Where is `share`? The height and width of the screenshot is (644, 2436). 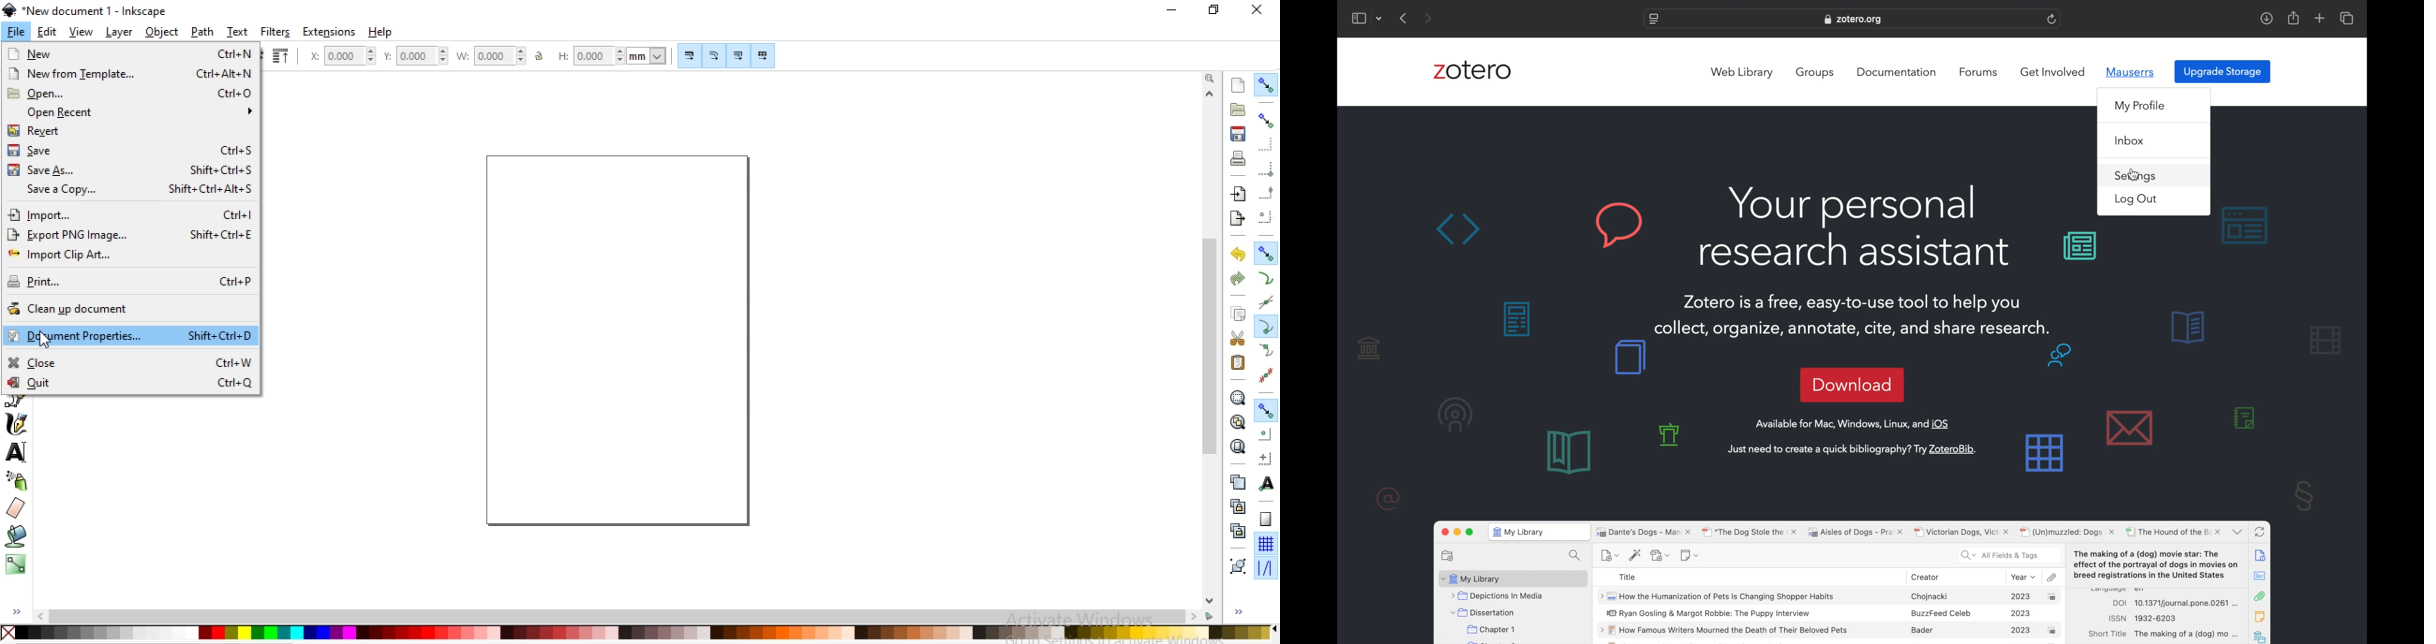 share is located at coordinates (2295, 17).